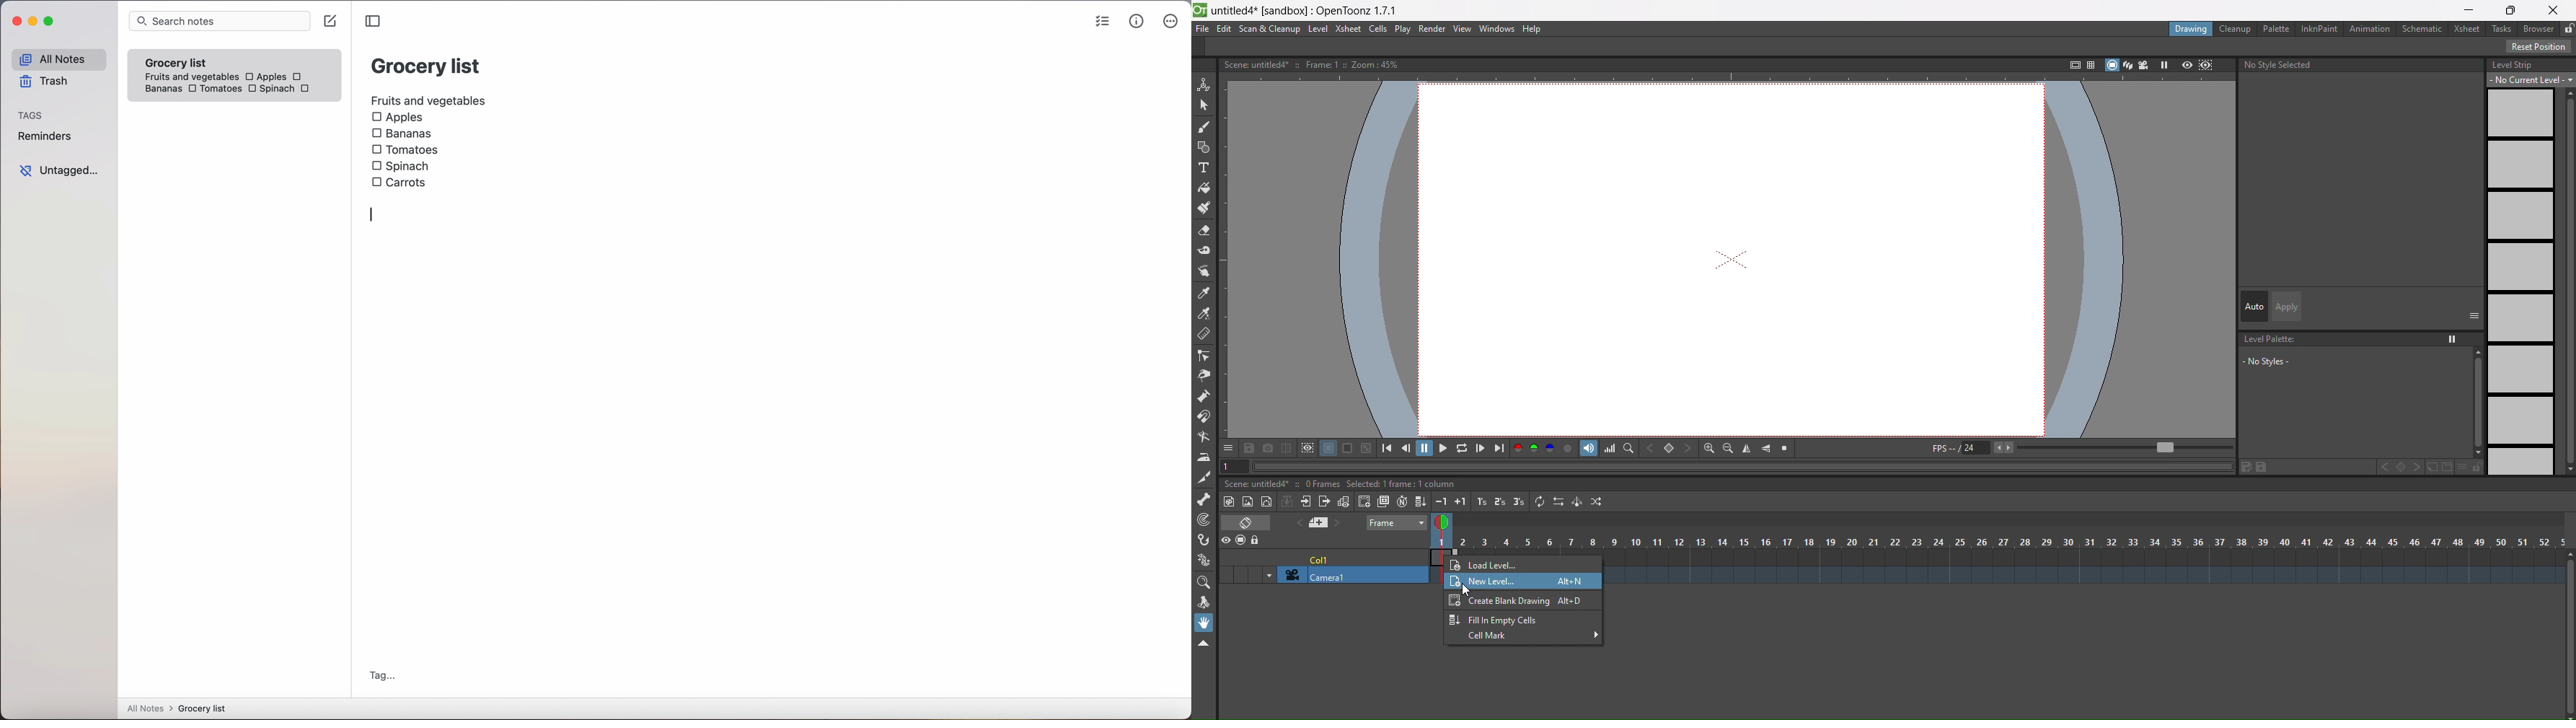  What do you see at coordinates (2538, 28) in the screenshot?
I see `b` at bounding box center [2538, 28].